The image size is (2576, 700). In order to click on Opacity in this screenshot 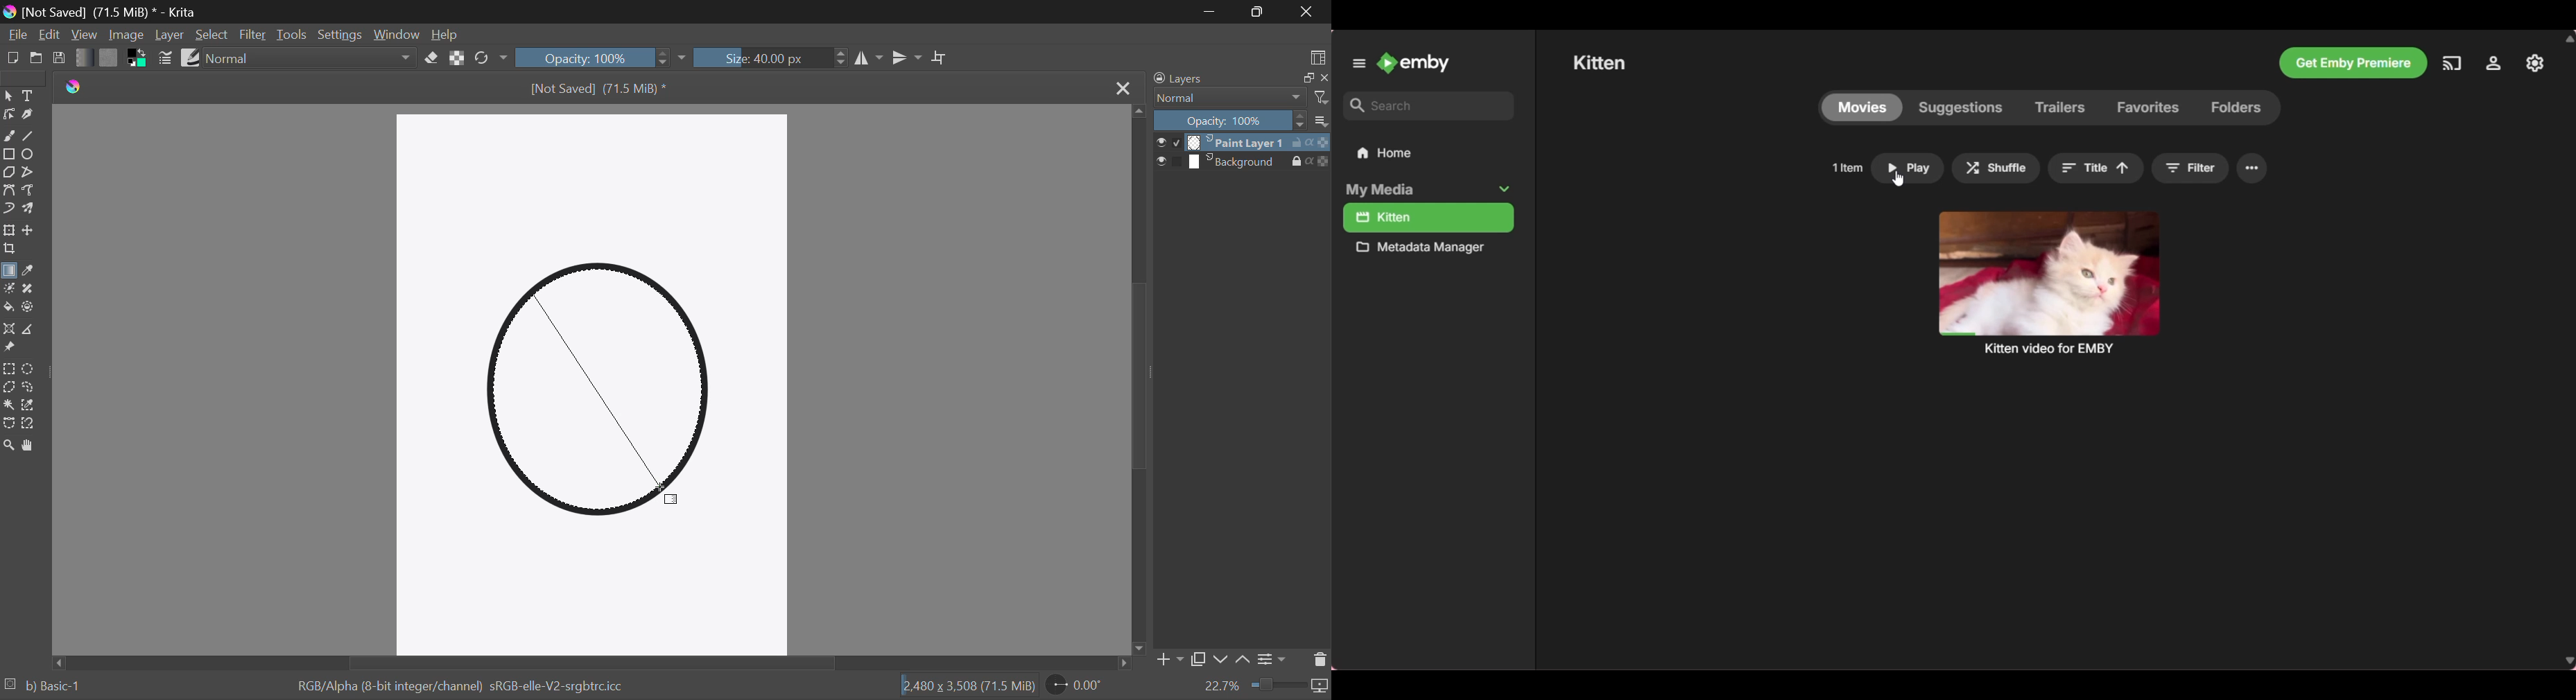, I will do `click(594, 58)`.